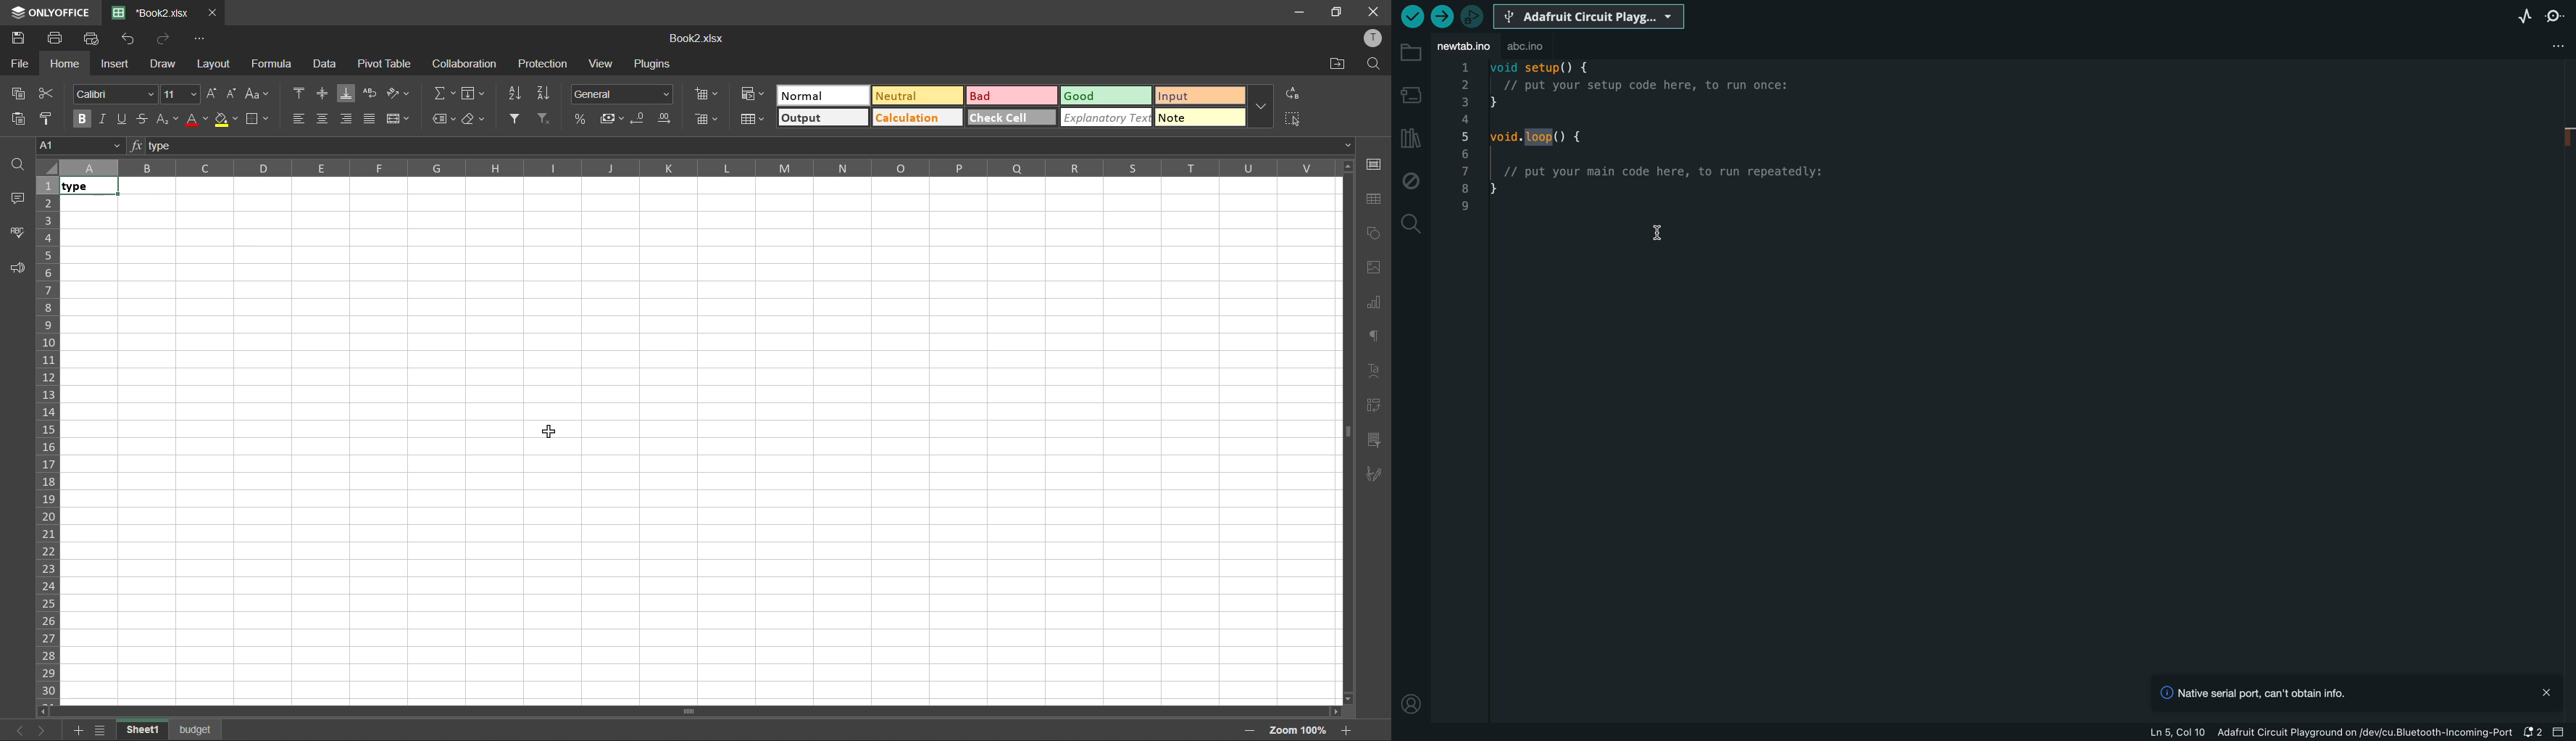 The height and width of the screenshot is (756, 2576). I want to click on formula, so click(273, 63).